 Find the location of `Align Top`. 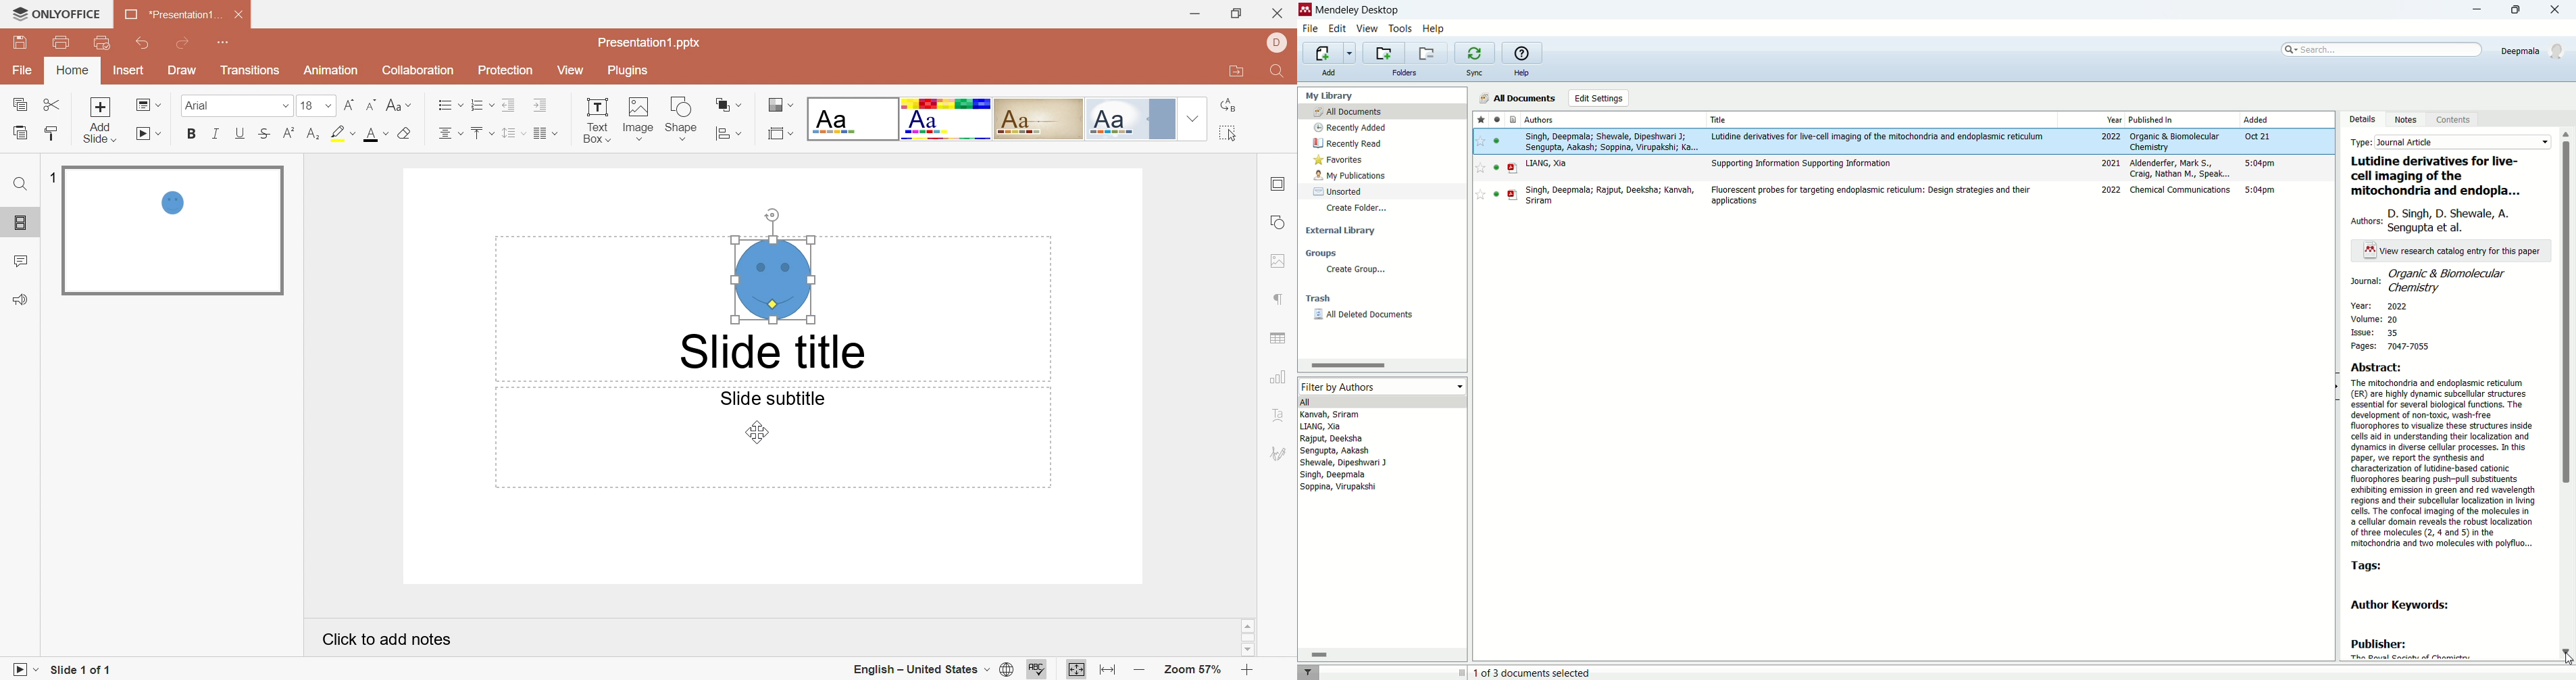

Align Top is located at coordinates (483, 133).